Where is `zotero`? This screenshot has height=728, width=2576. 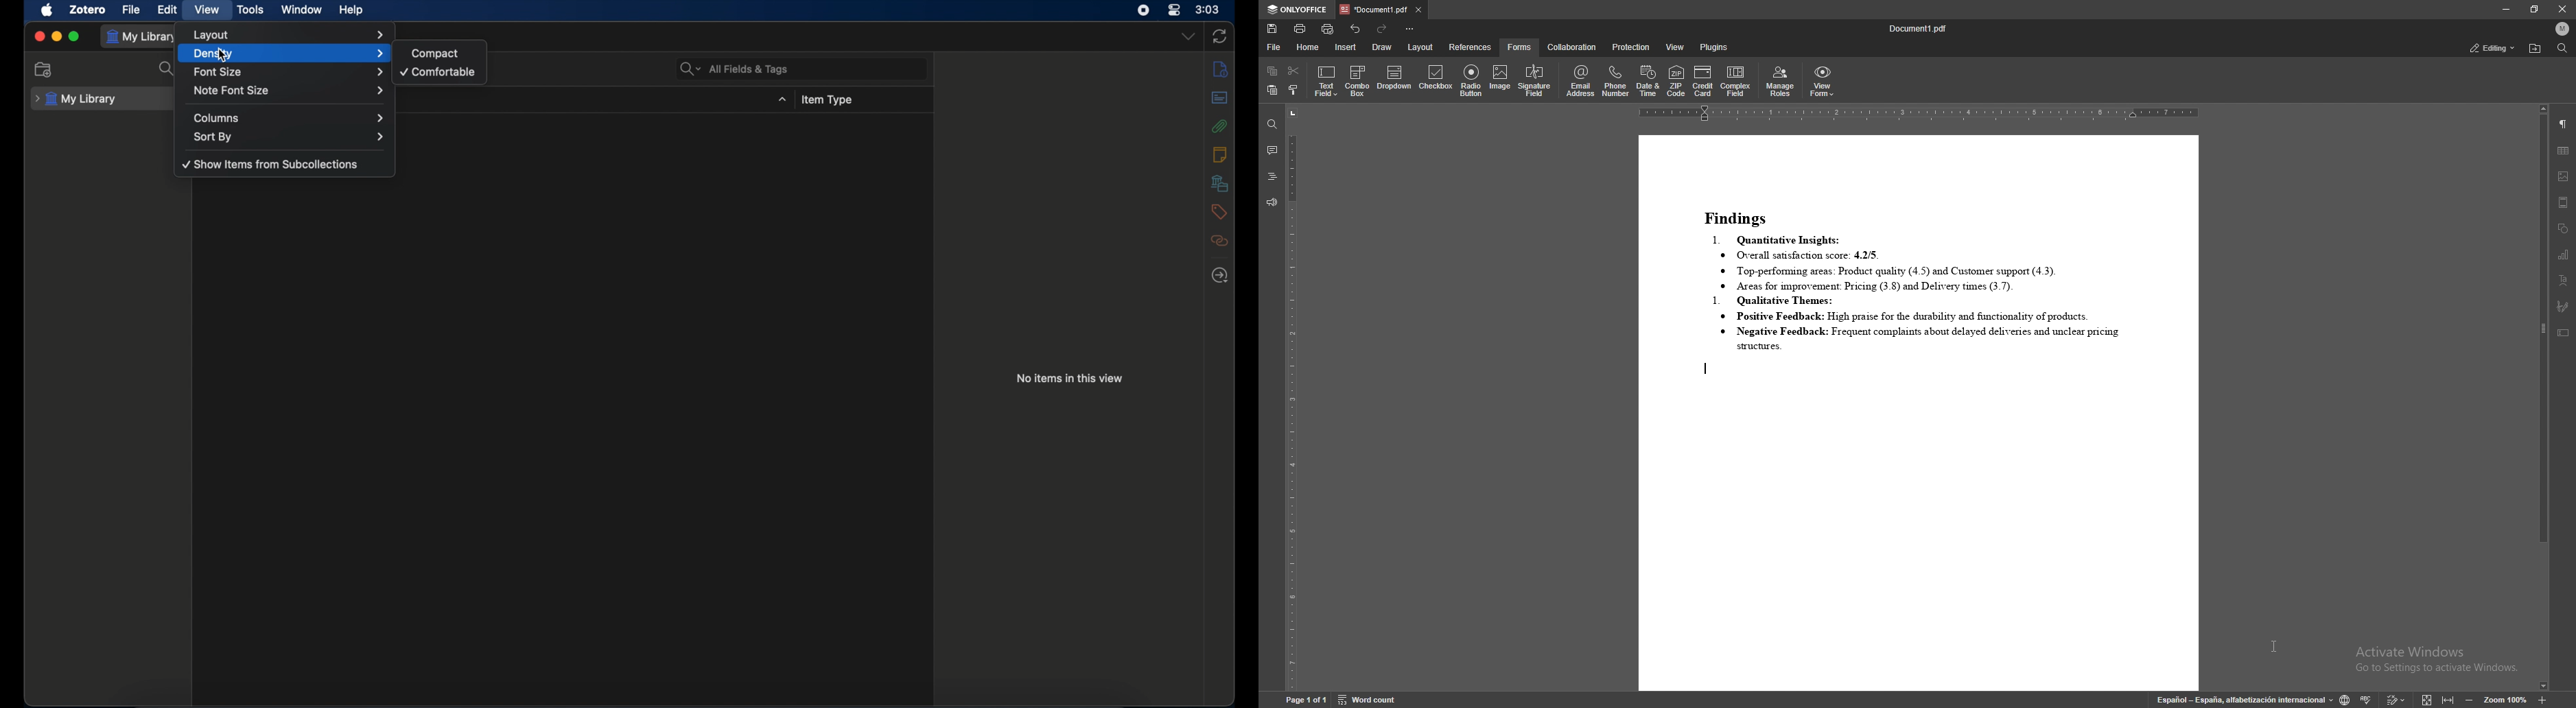
zotero is located at coordinates (87, 9).